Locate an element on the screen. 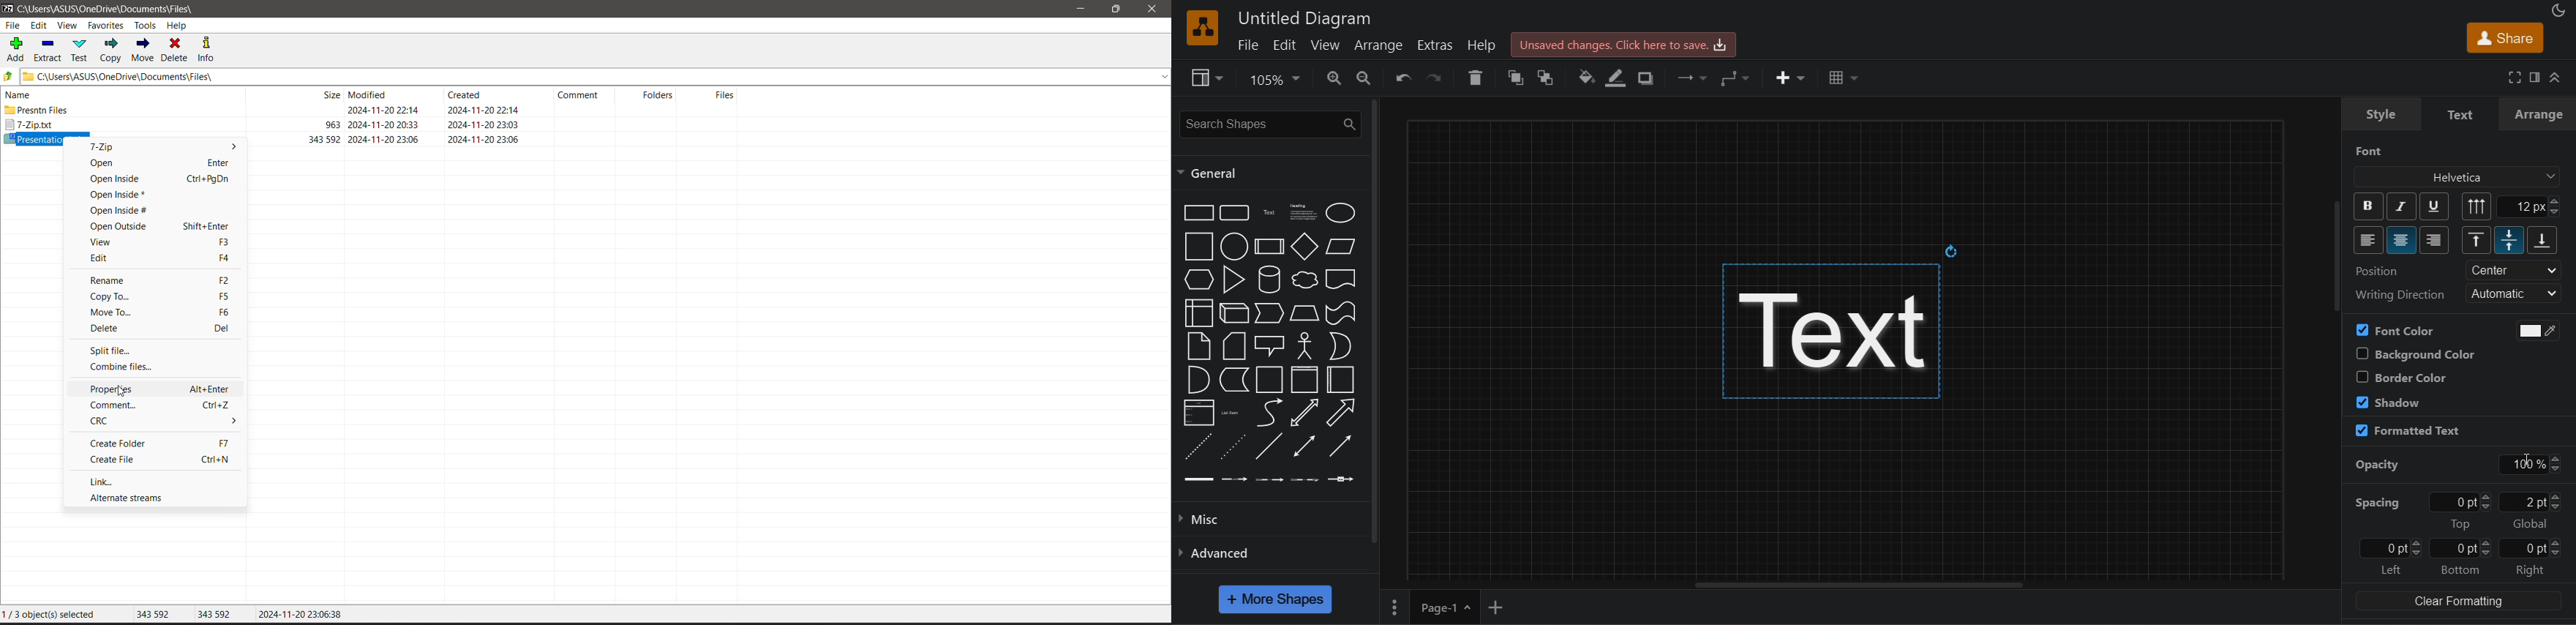  0 pt is located at coordinates (2390, 548).